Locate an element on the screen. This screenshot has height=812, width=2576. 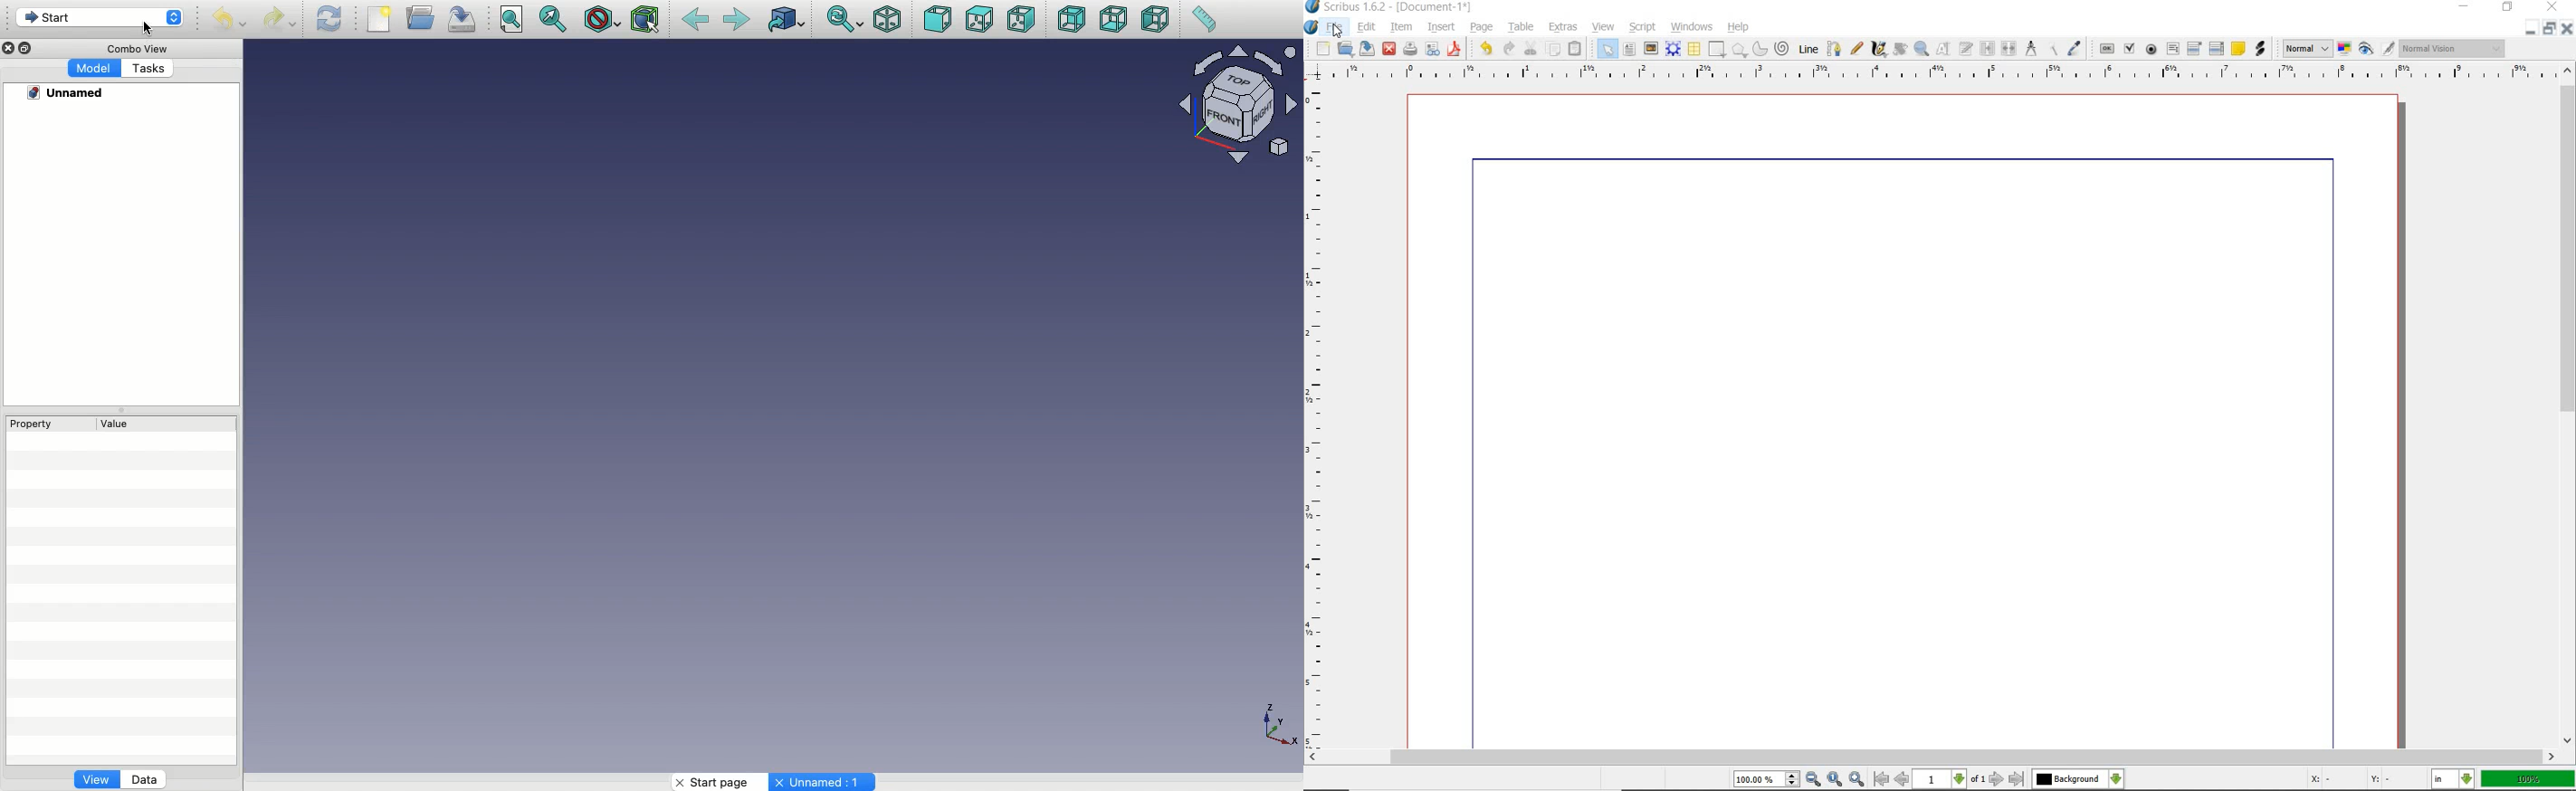
edit text with story editor is located at coordinates (1966, 50).